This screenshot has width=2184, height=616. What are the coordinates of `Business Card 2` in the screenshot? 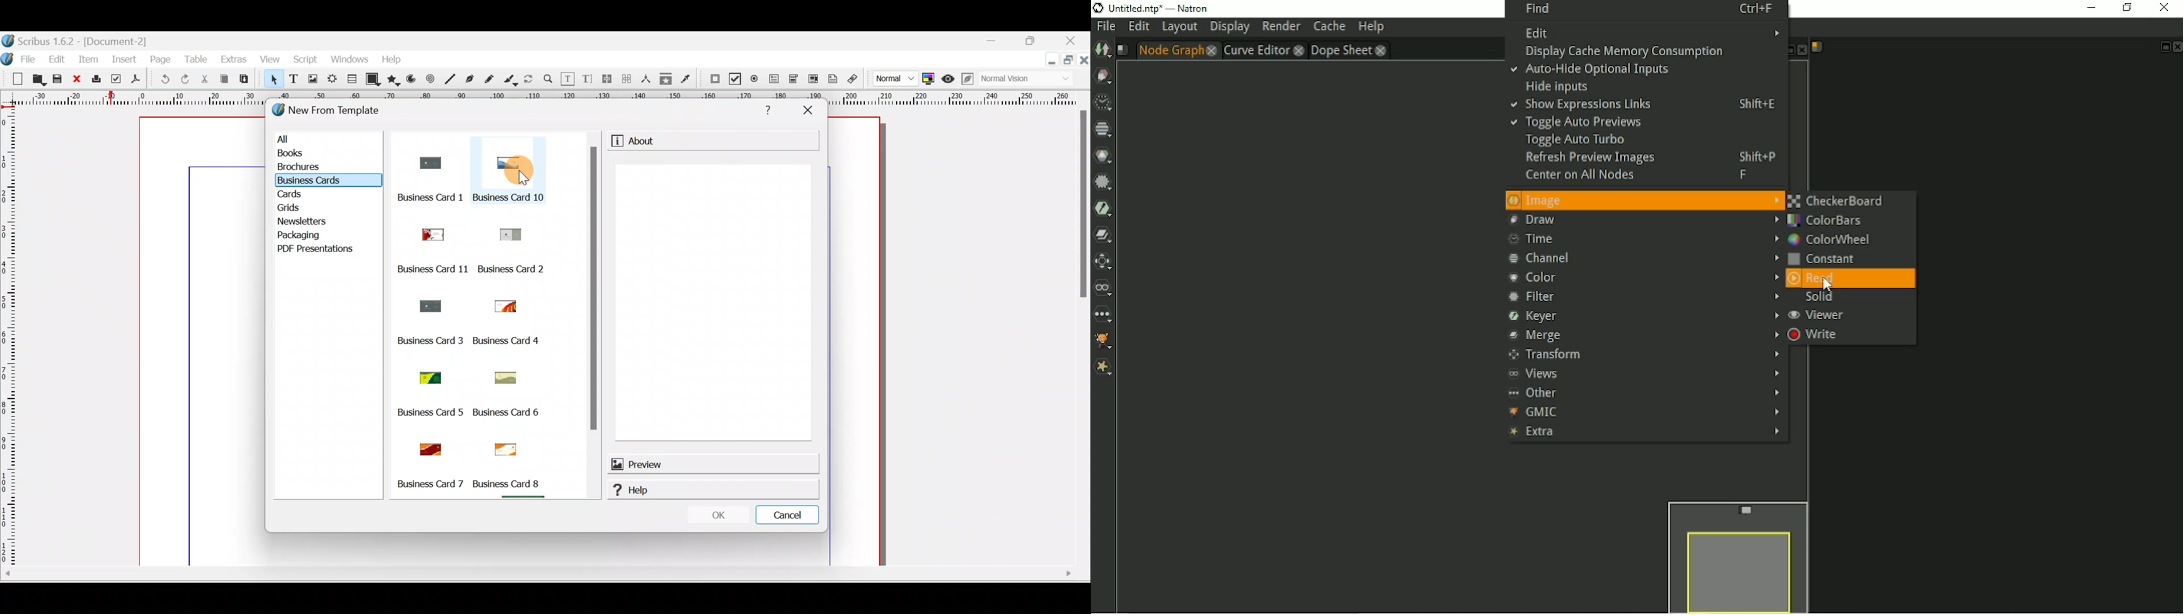 It's located at (515, 268).